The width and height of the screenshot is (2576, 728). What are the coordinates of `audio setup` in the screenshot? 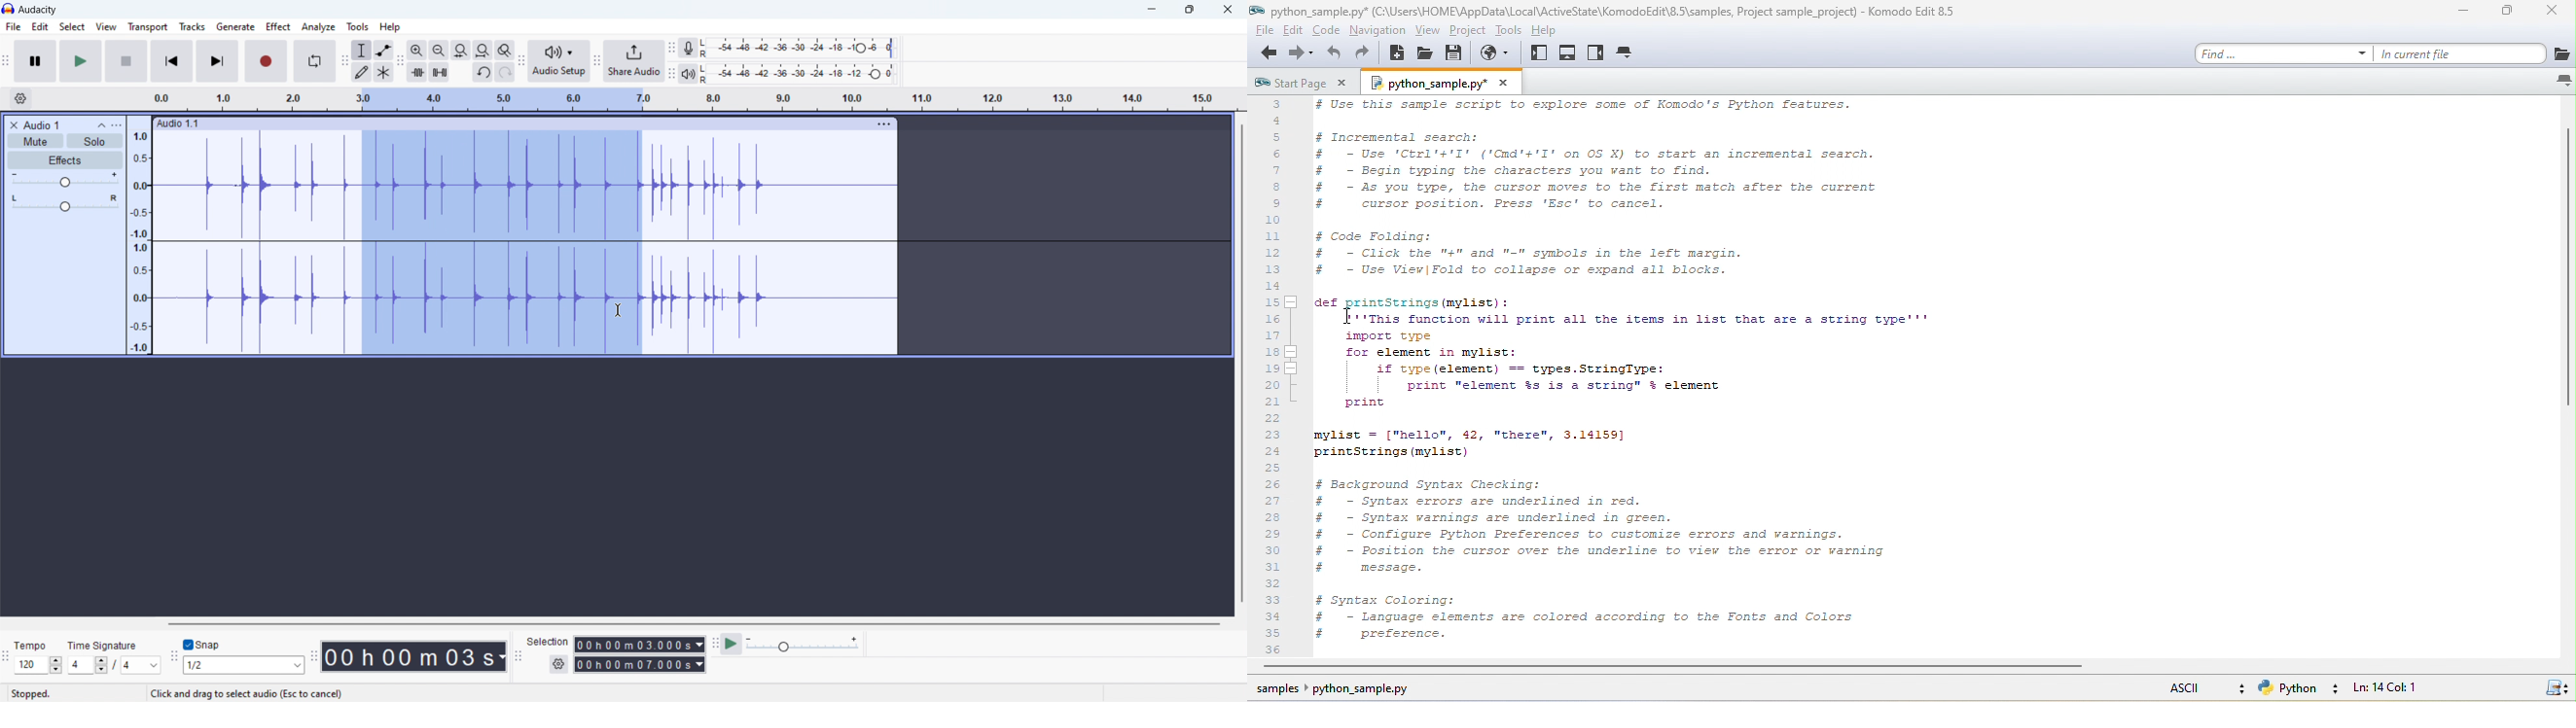 It's located at (560, 60).